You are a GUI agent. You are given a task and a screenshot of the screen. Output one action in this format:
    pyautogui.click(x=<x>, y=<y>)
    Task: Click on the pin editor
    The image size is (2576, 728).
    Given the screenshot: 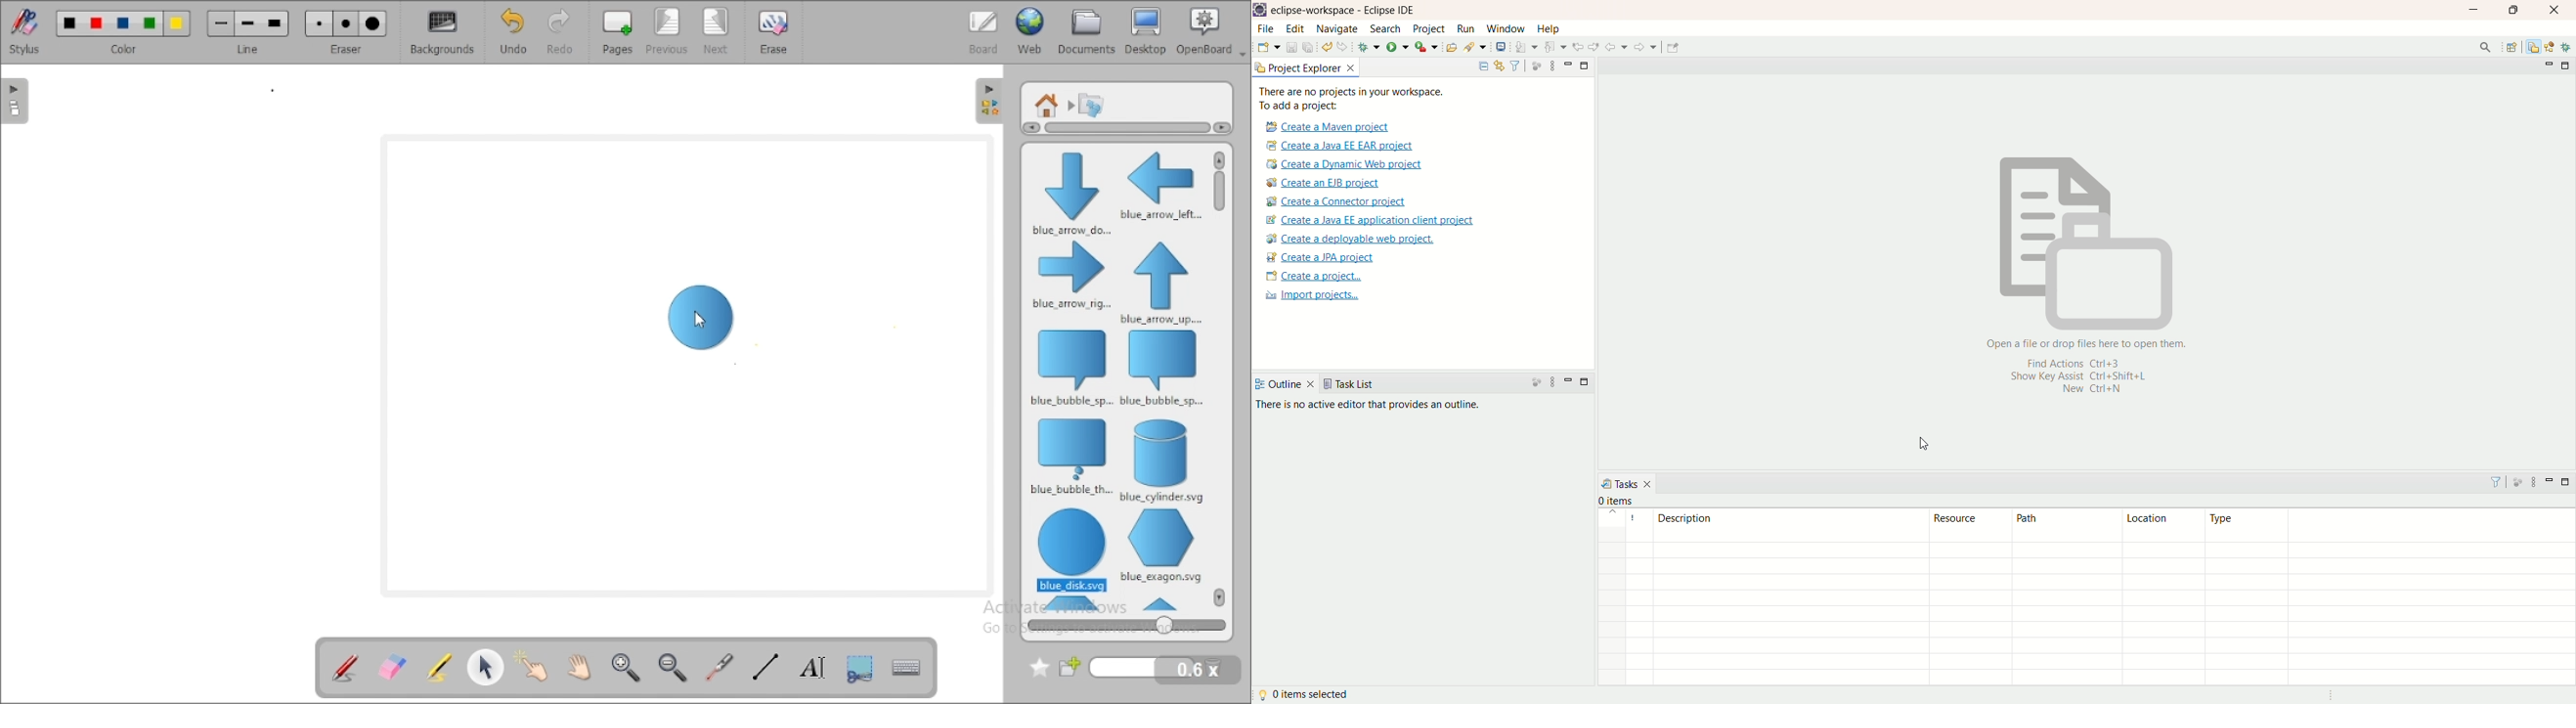 What is the action you would take?
    pyautogui.click(x=1676, y=48)
    